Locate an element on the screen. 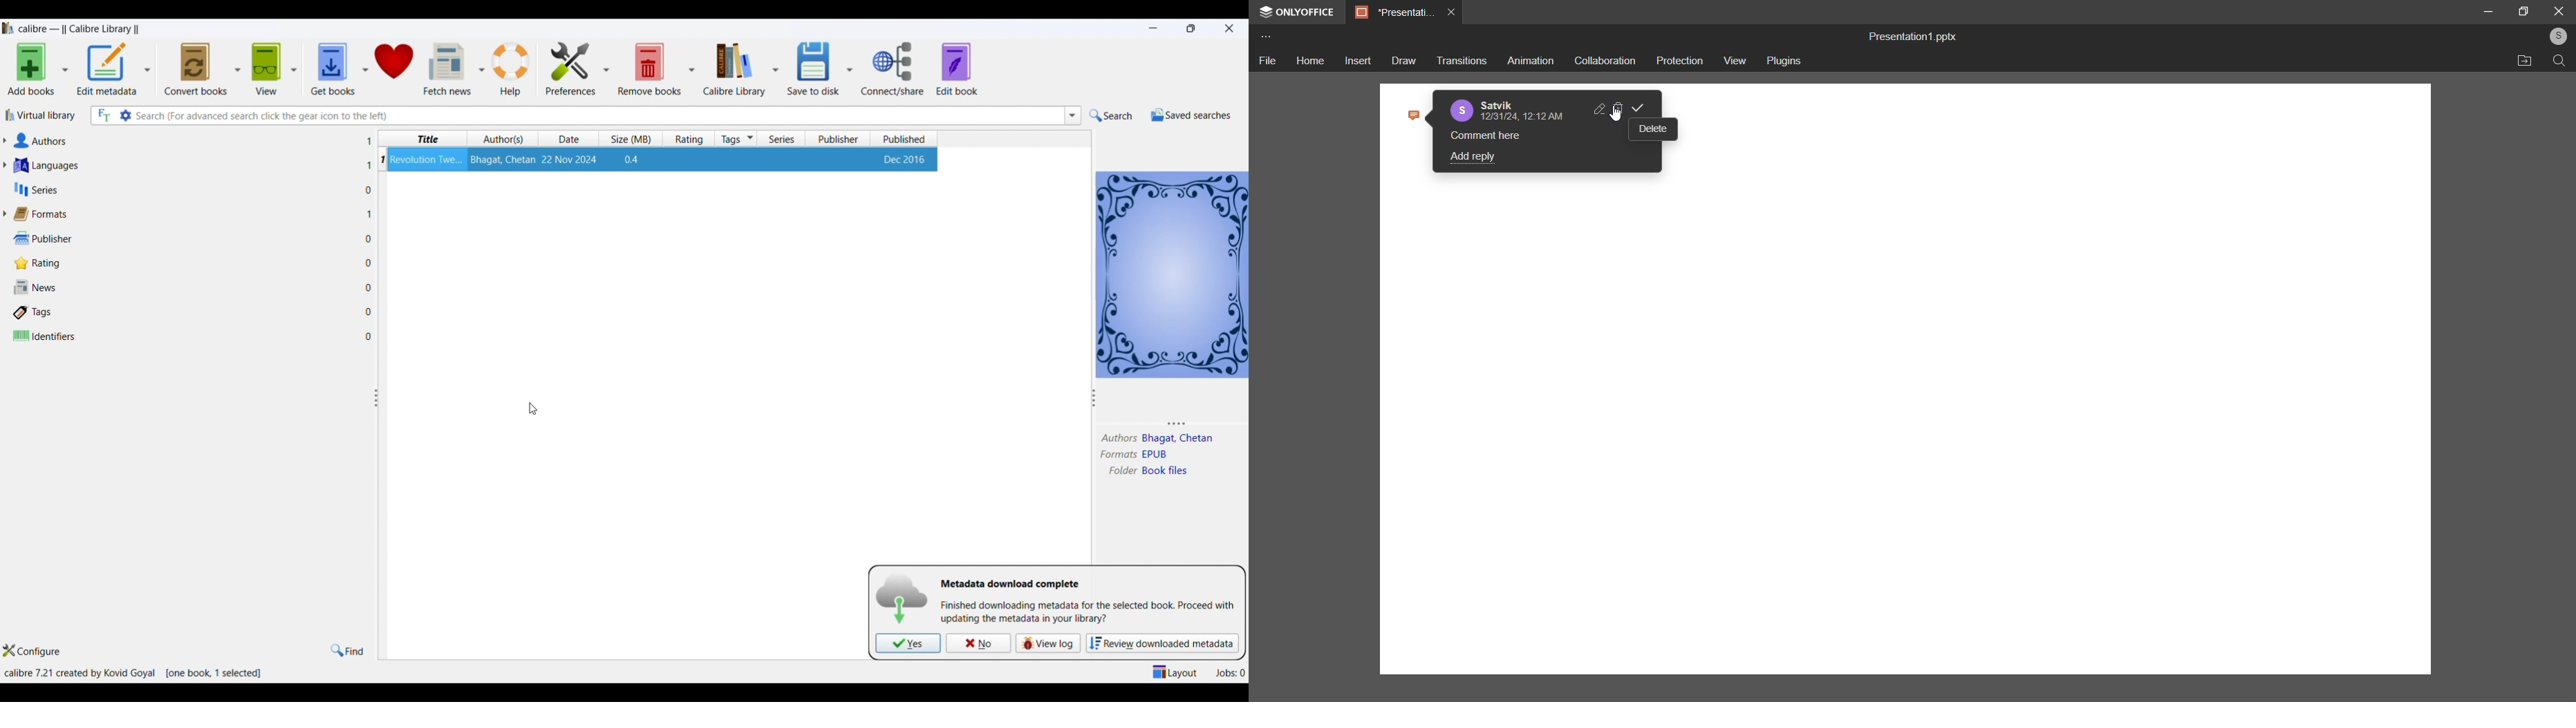 This screenshot has height=728, width=2576. Presentation1.pptx is located at coordinates (1919, 35).